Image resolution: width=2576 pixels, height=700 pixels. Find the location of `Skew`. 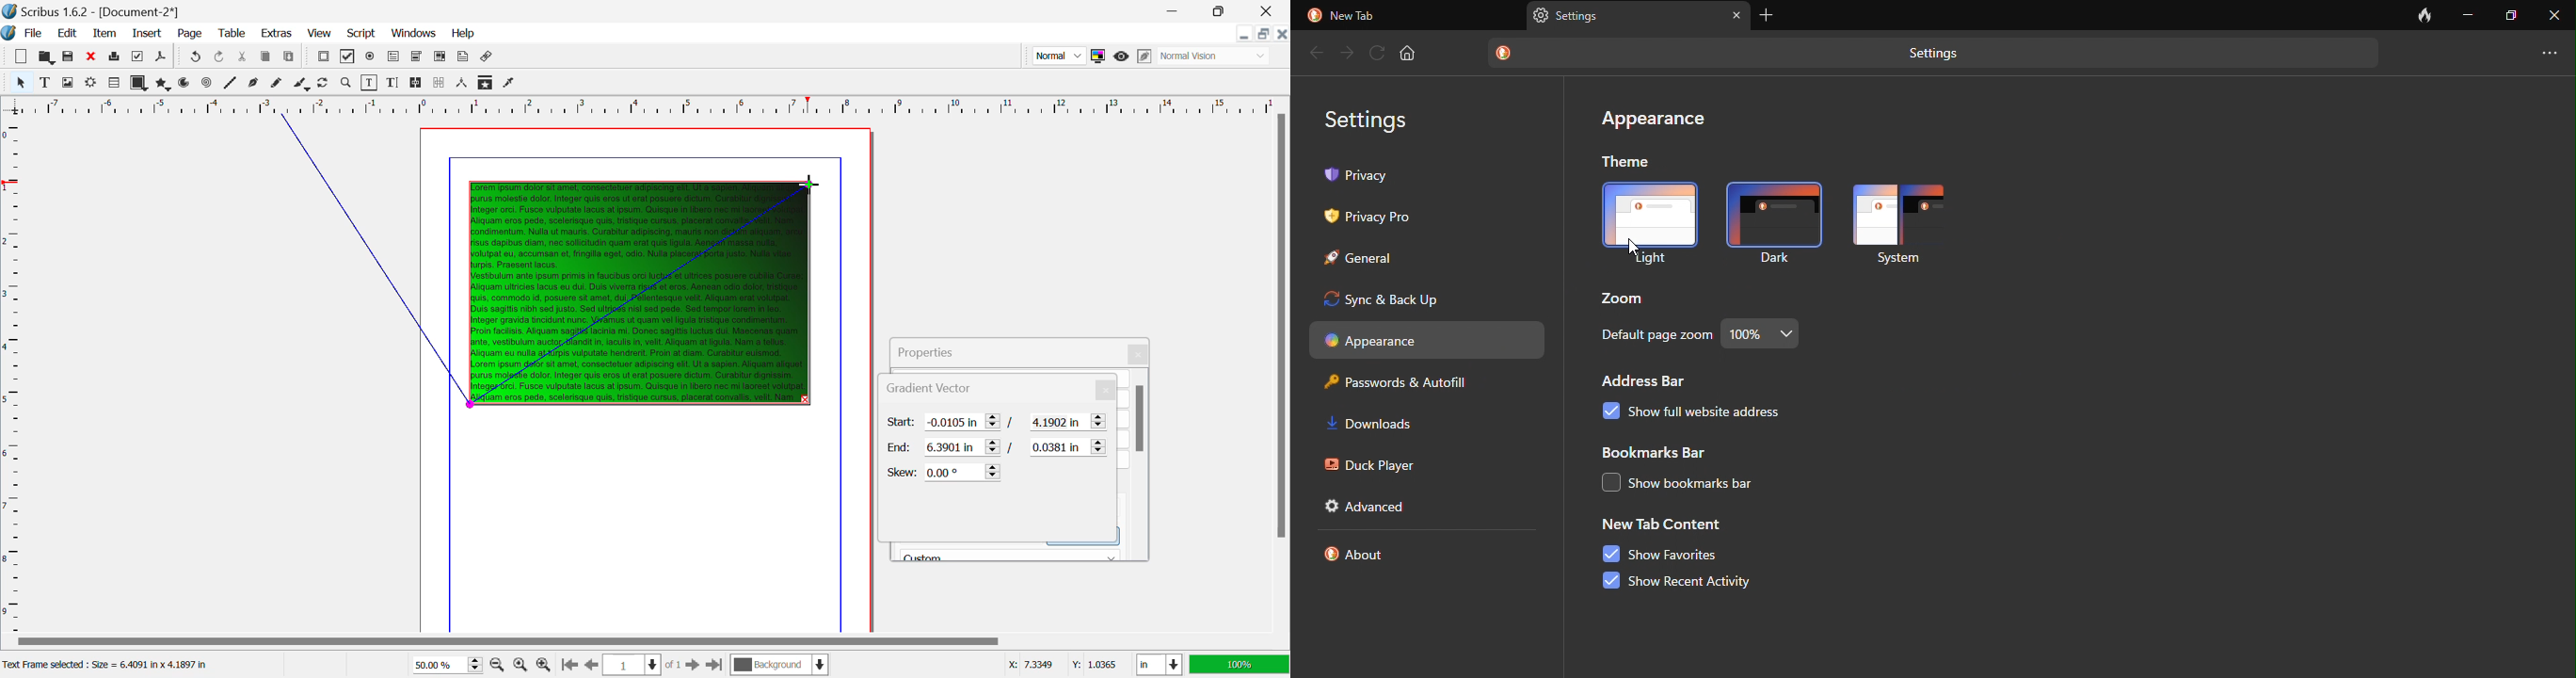

Skew is located at coordinates (945, 472).